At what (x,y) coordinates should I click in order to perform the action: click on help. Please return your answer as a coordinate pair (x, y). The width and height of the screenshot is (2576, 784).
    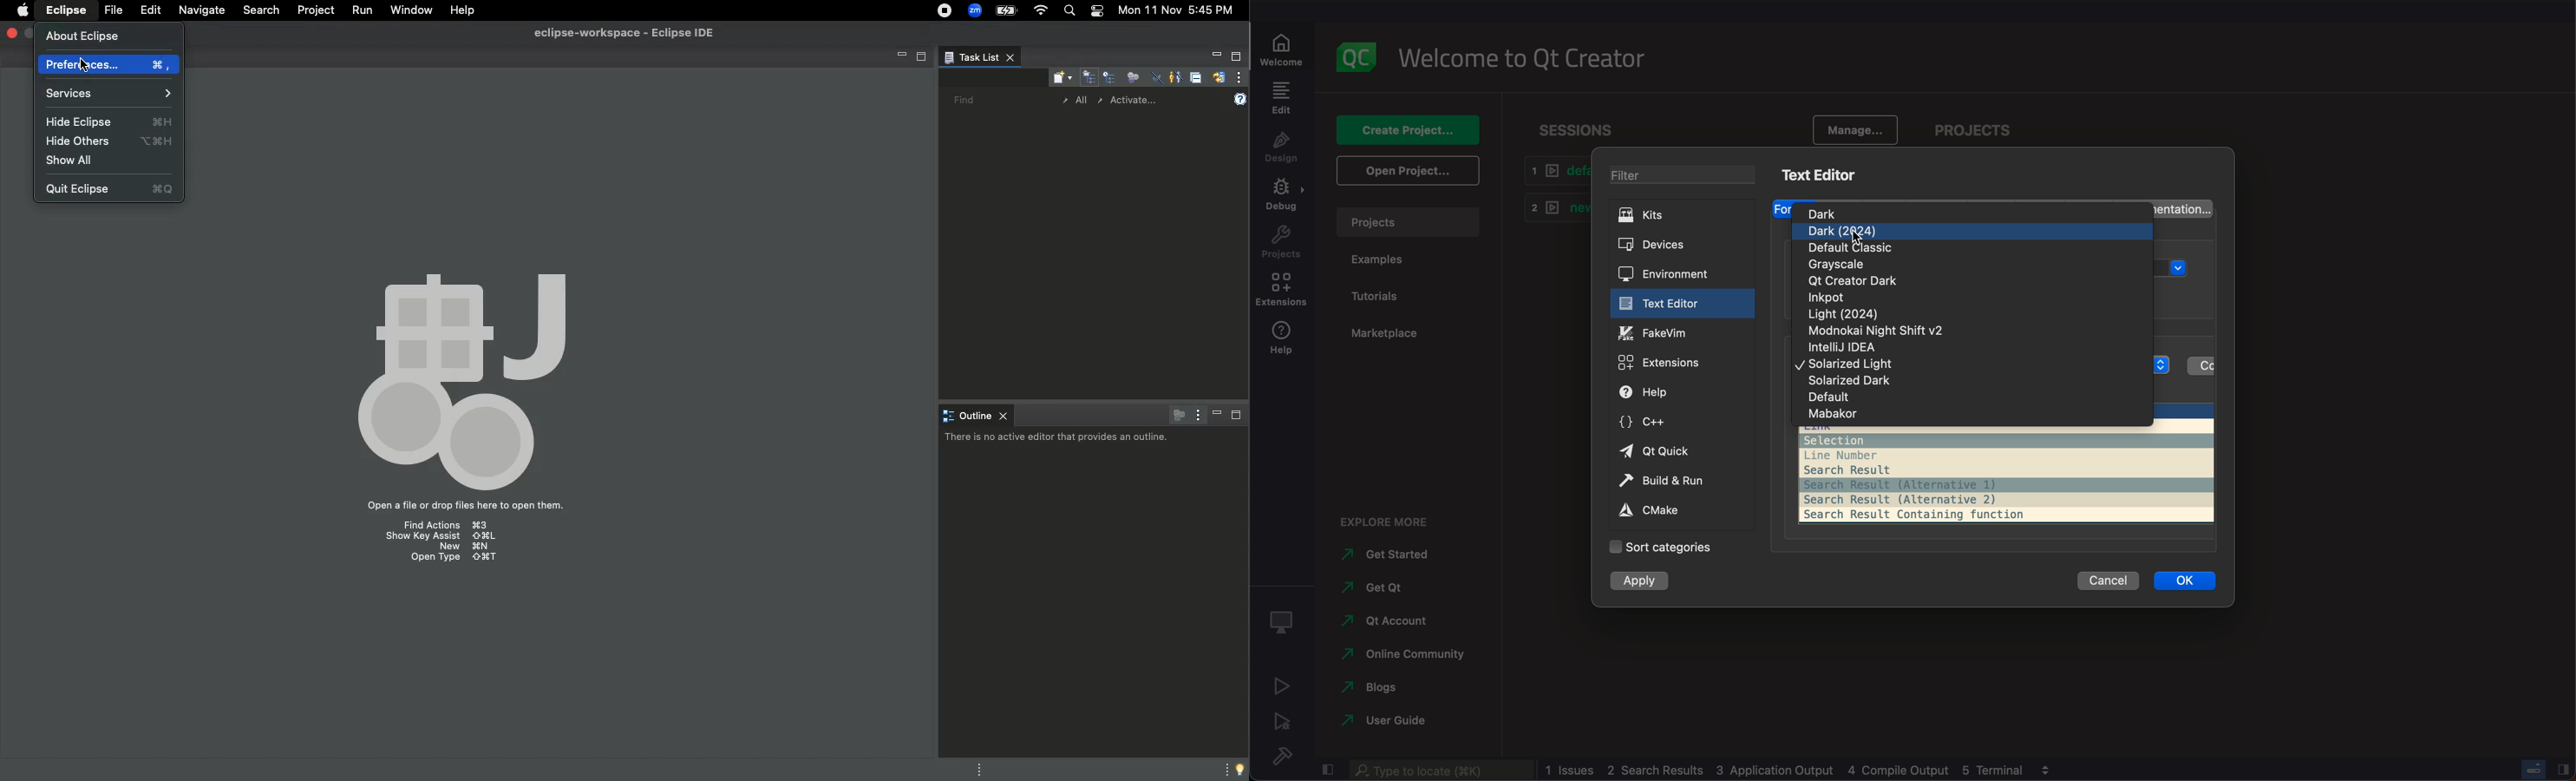
    Looking at the image, I should click on (1285, 343).